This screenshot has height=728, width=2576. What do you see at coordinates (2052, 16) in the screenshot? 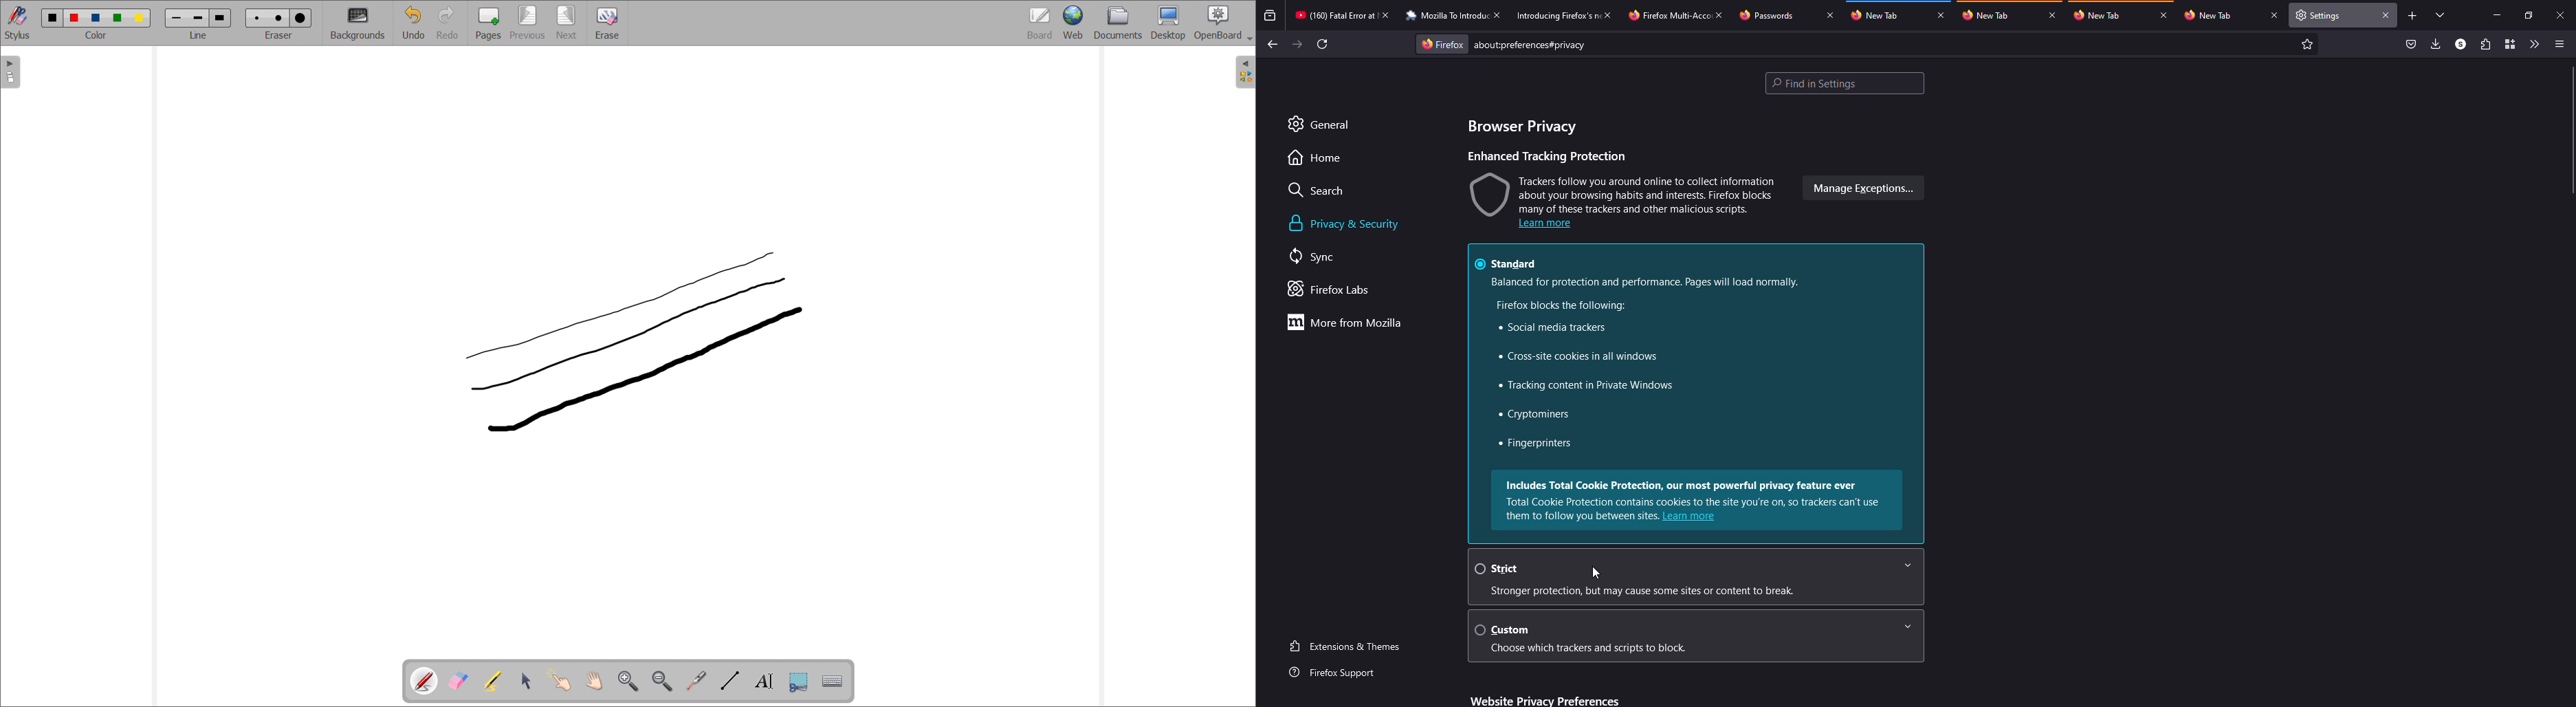
I see `close` at bounding box center [2052, 16].